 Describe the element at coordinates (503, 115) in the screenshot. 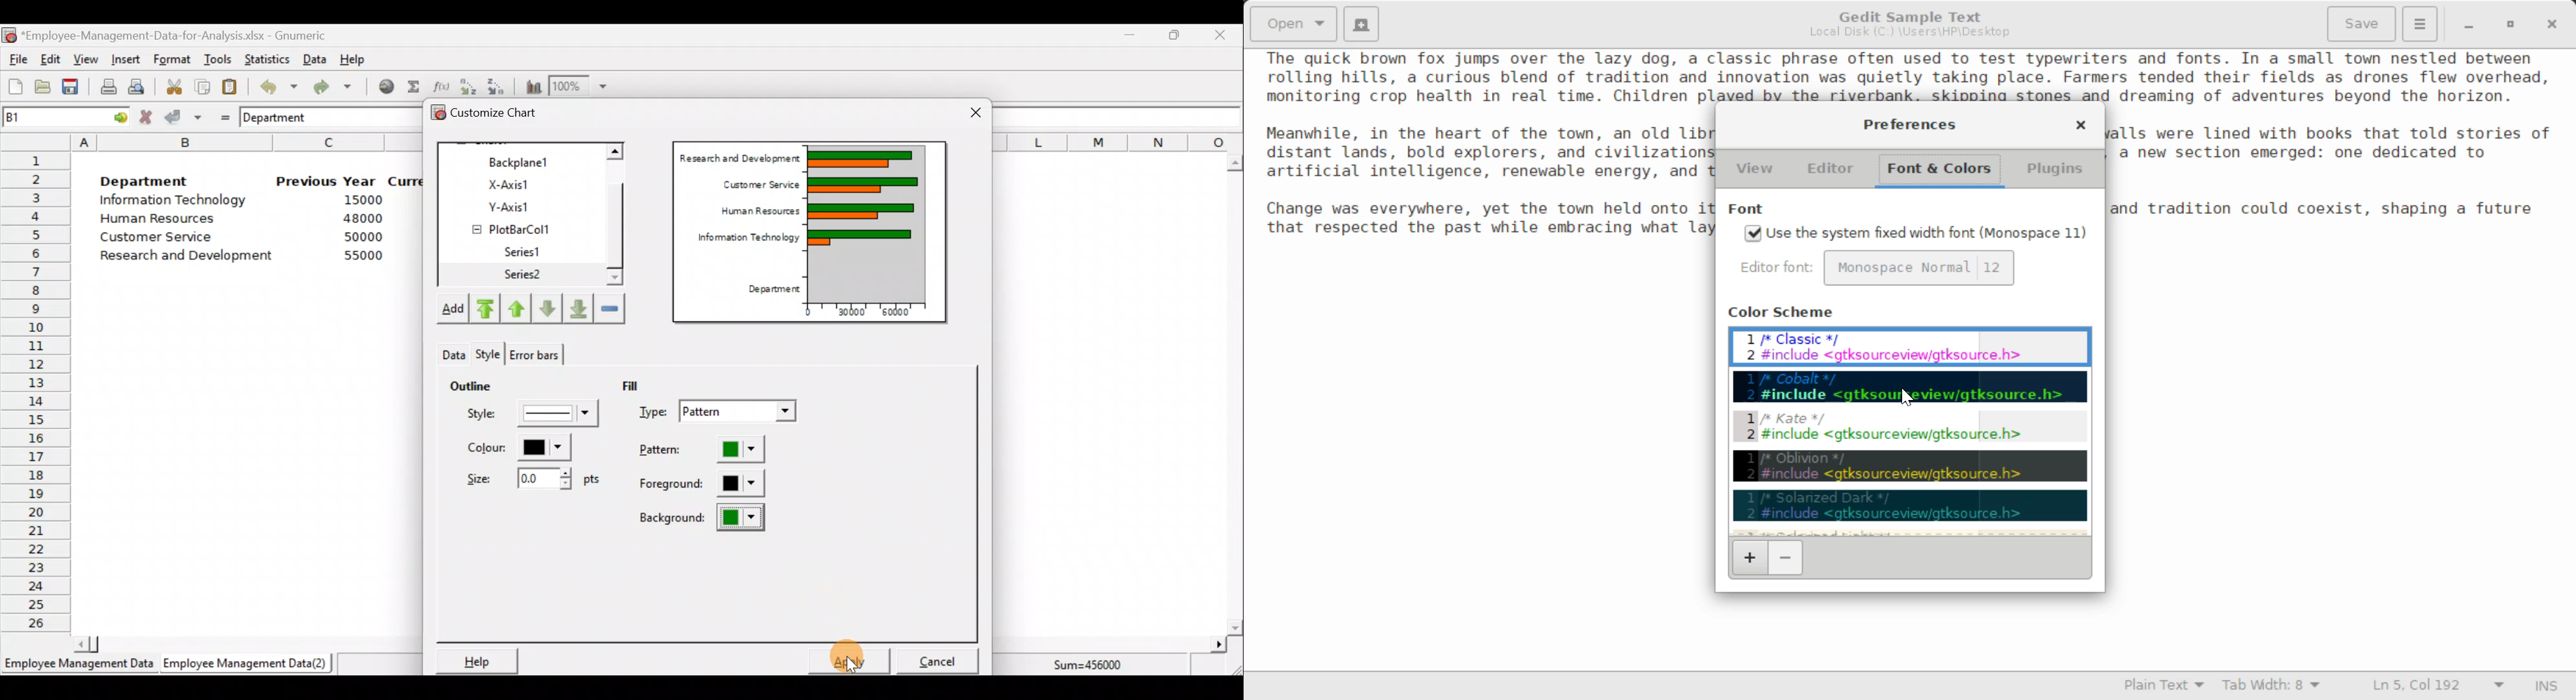

I see `Customize chart` at that location.